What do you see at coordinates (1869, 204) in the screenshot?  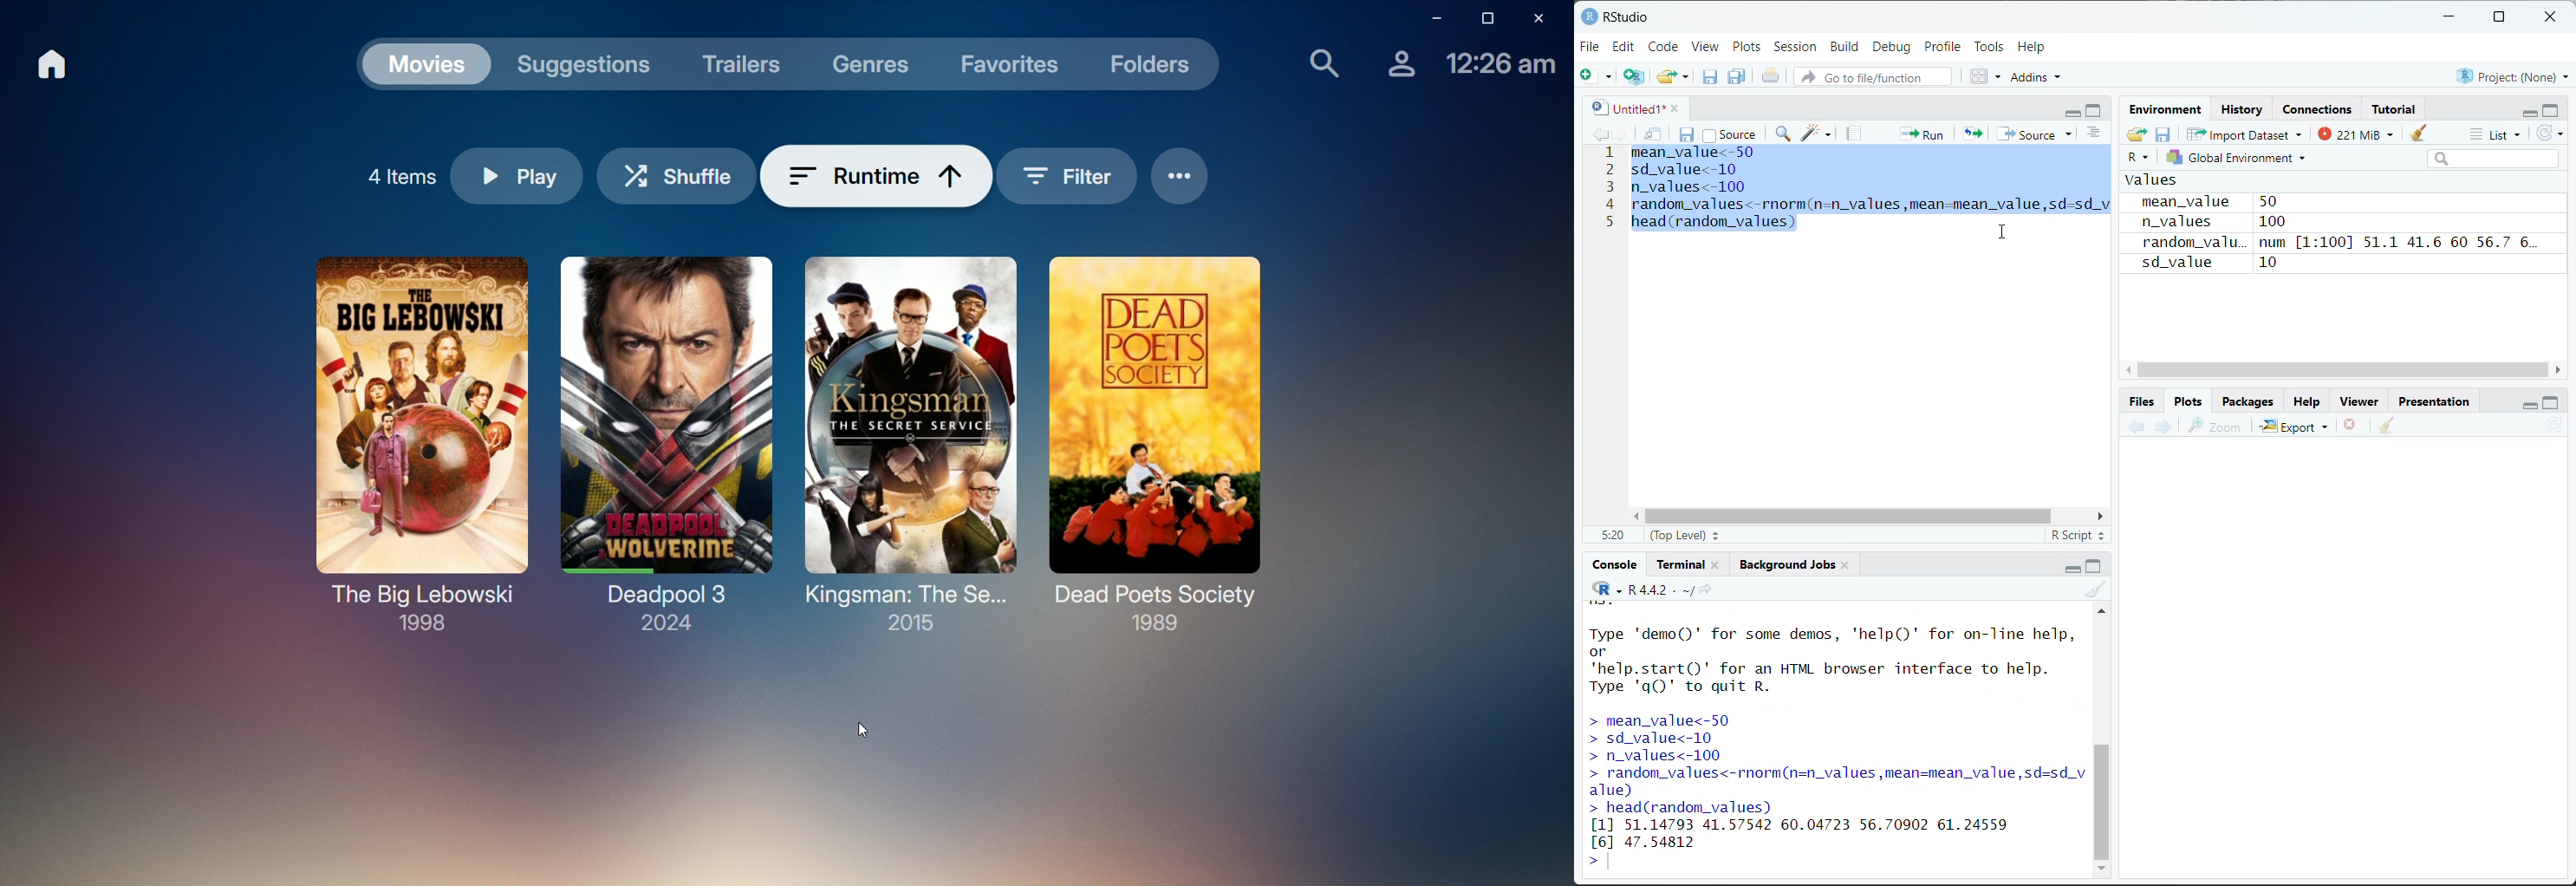 I see `random_values<-rnorm(n=n_values ,mean=mean_value,sd=sd_v` at bounding box center [1869, 204].